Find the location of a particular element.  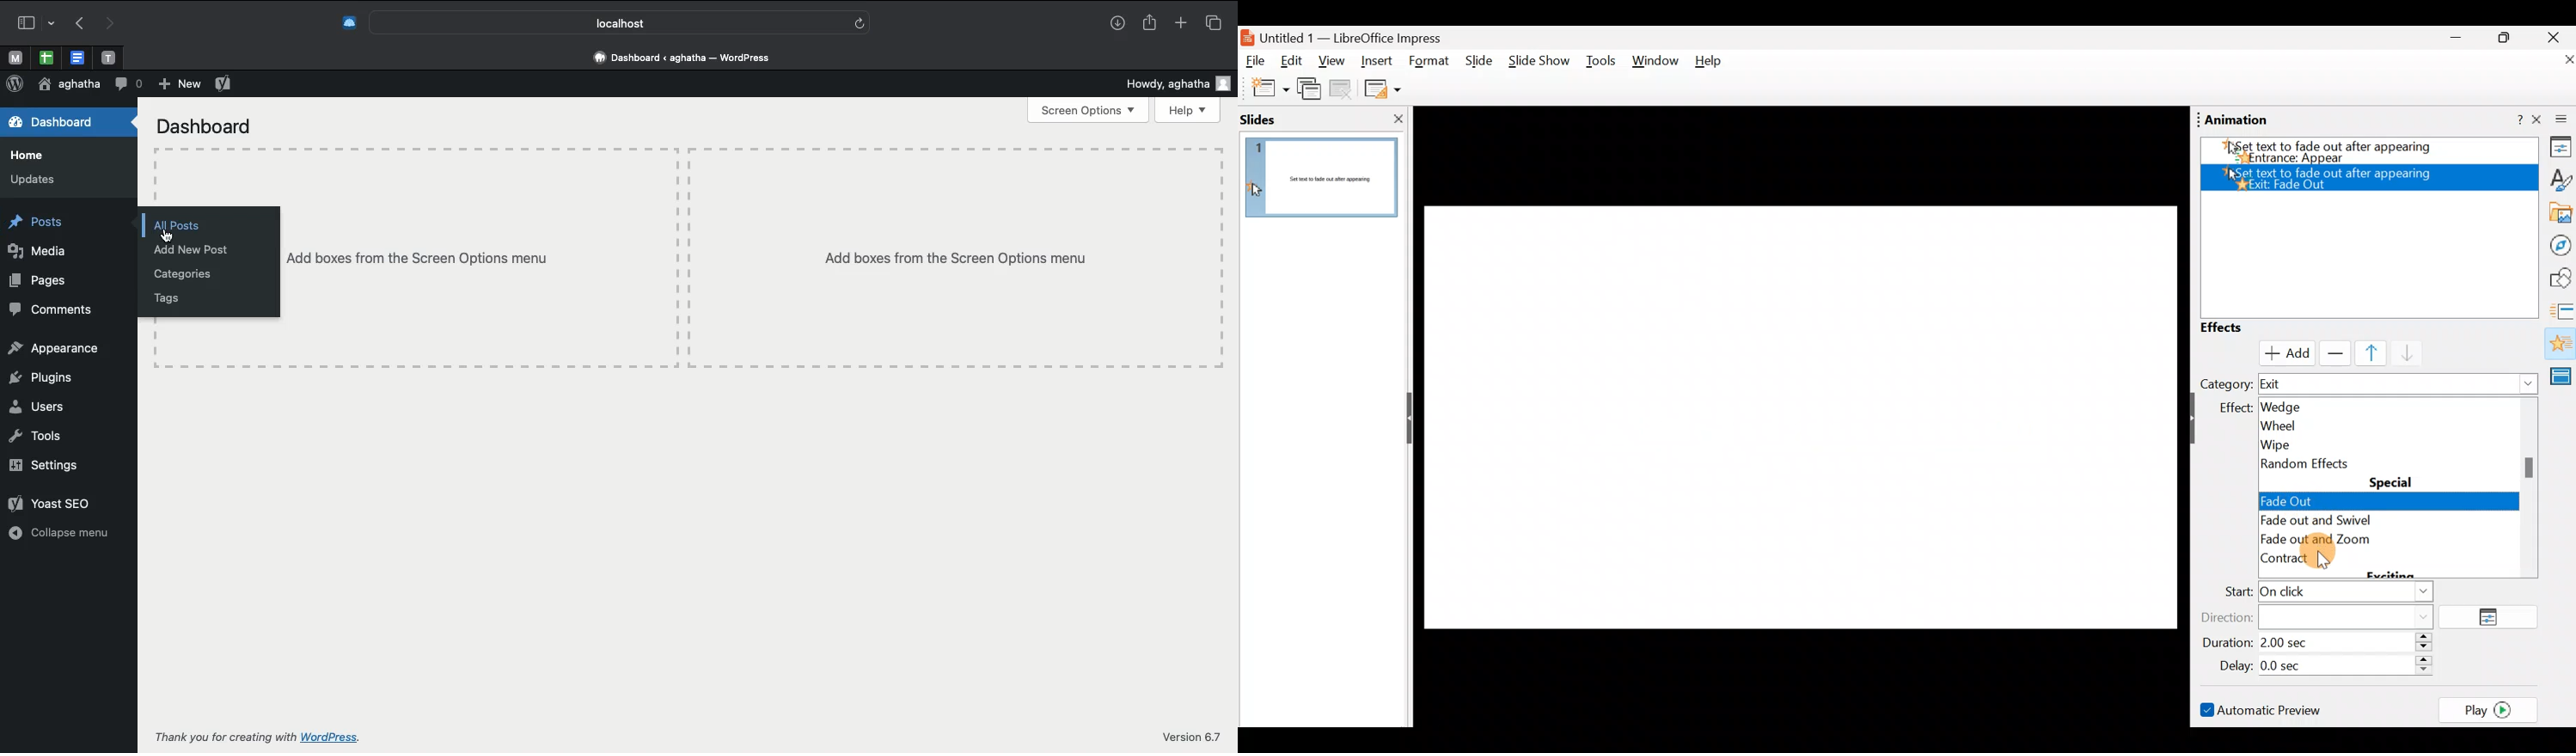

Downloads is located at coordinates (1117, 24).